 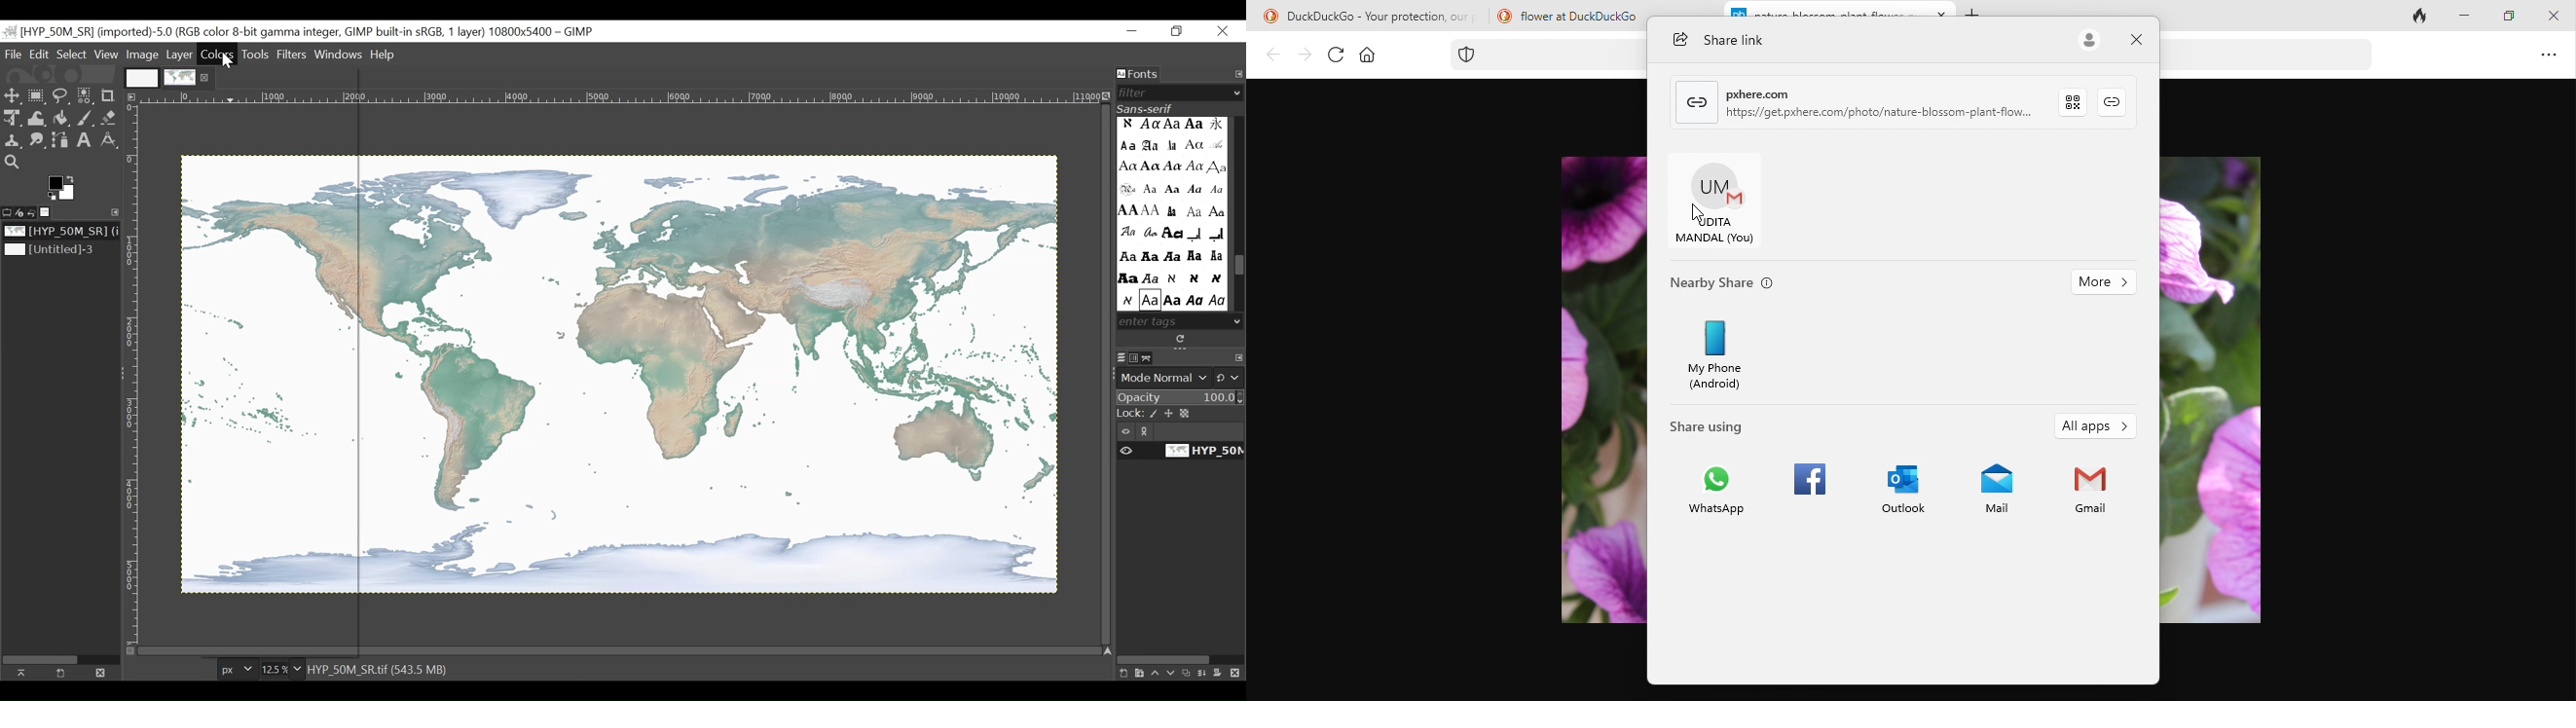 I want to click on Scroll down, so click(x=1238, y=321).